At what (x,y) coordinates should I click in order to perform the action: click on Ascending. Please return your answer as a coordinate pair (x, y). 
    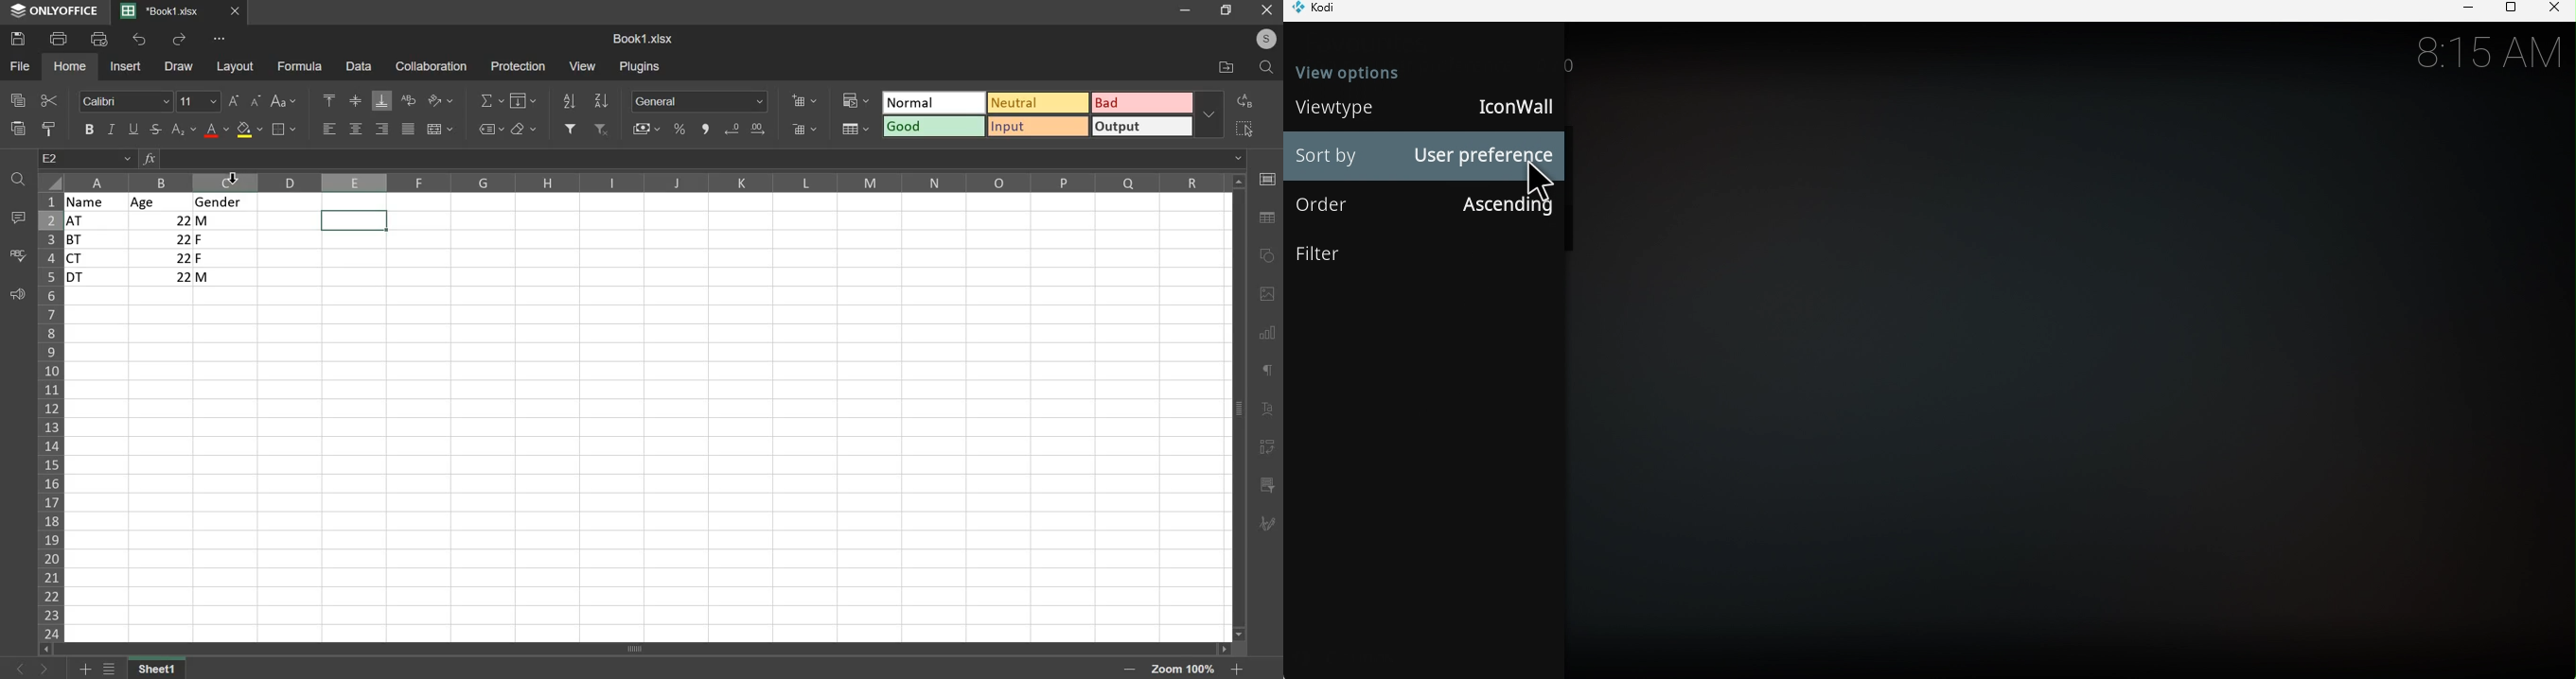
    Looking at the image, I should click on (1507, 207).